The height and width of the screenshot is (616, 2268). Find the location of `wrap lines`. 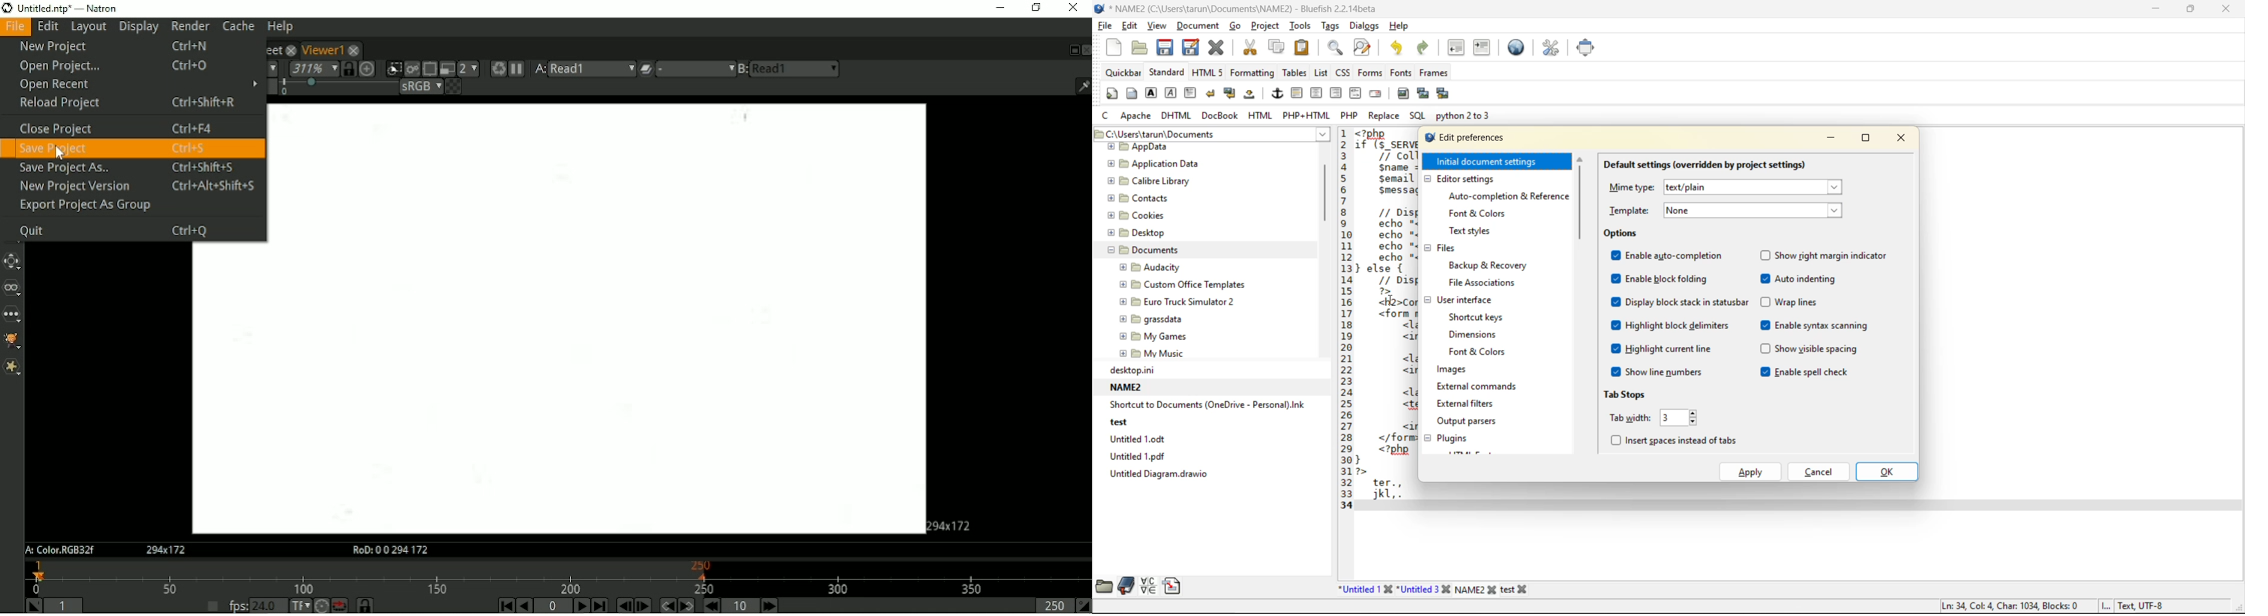

wrap lines is located at coordinates (1796, 302).